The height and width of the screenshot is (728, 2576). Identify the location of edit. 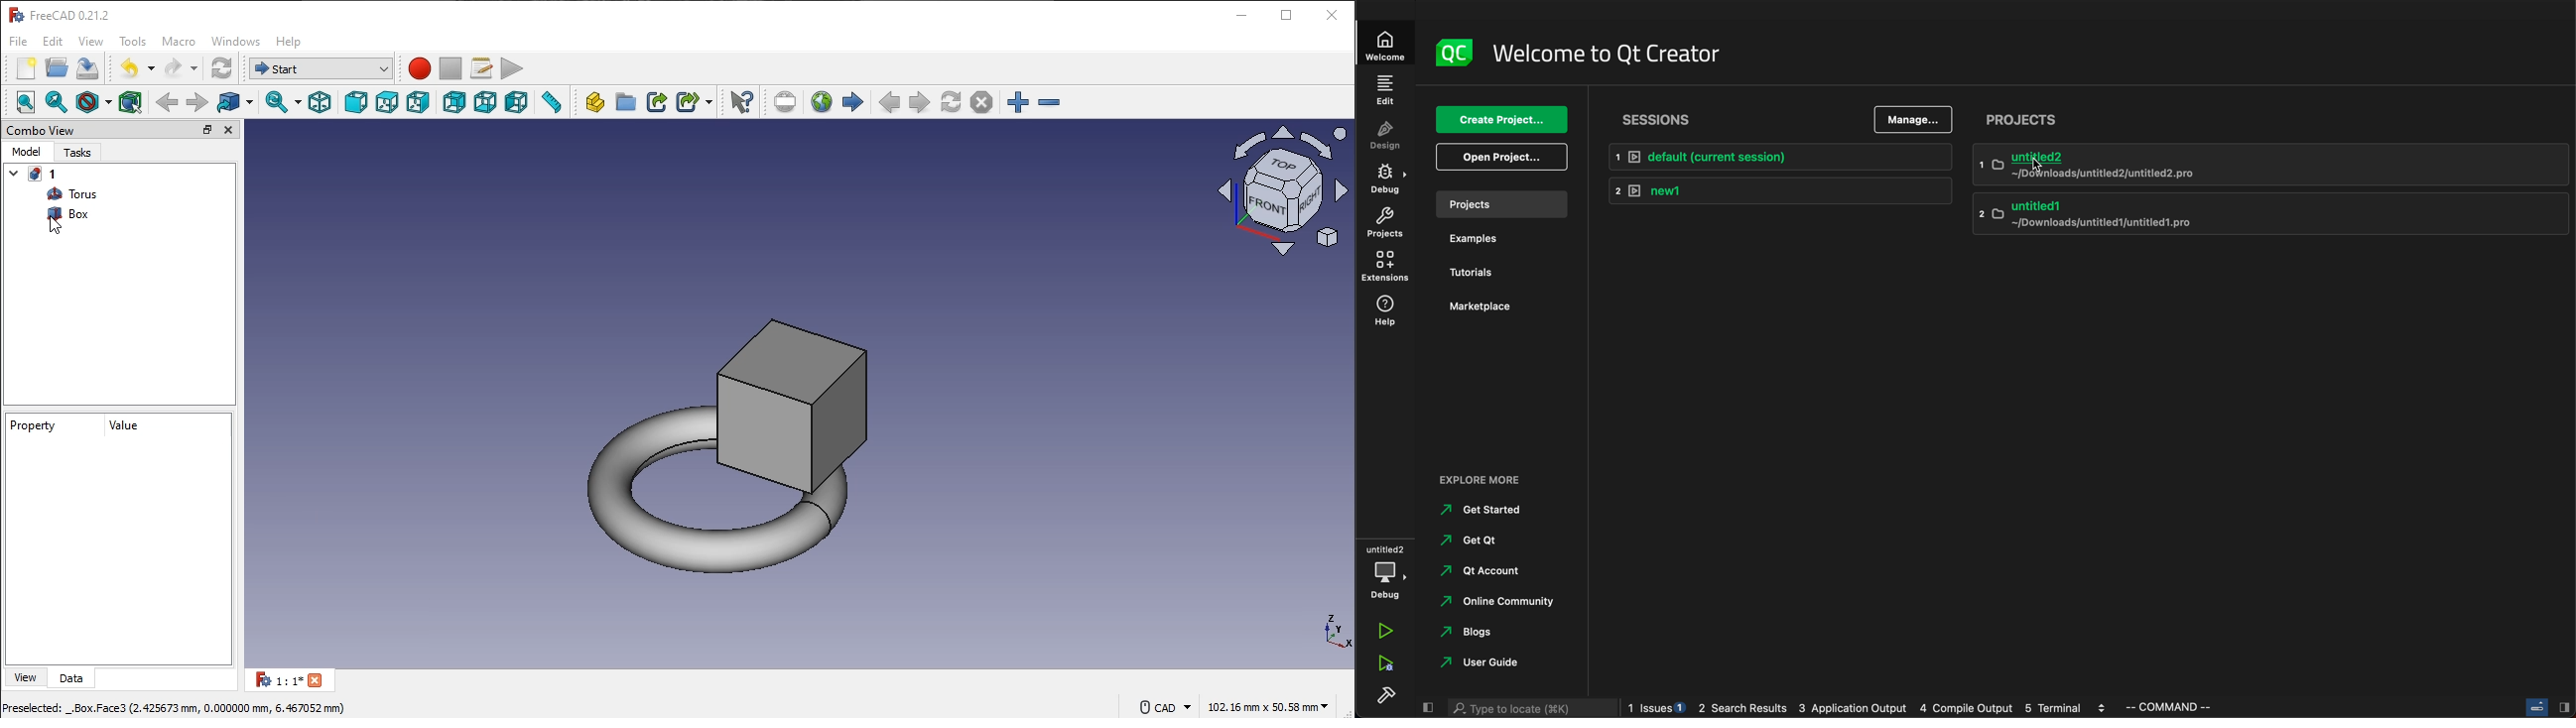
(55, 42).